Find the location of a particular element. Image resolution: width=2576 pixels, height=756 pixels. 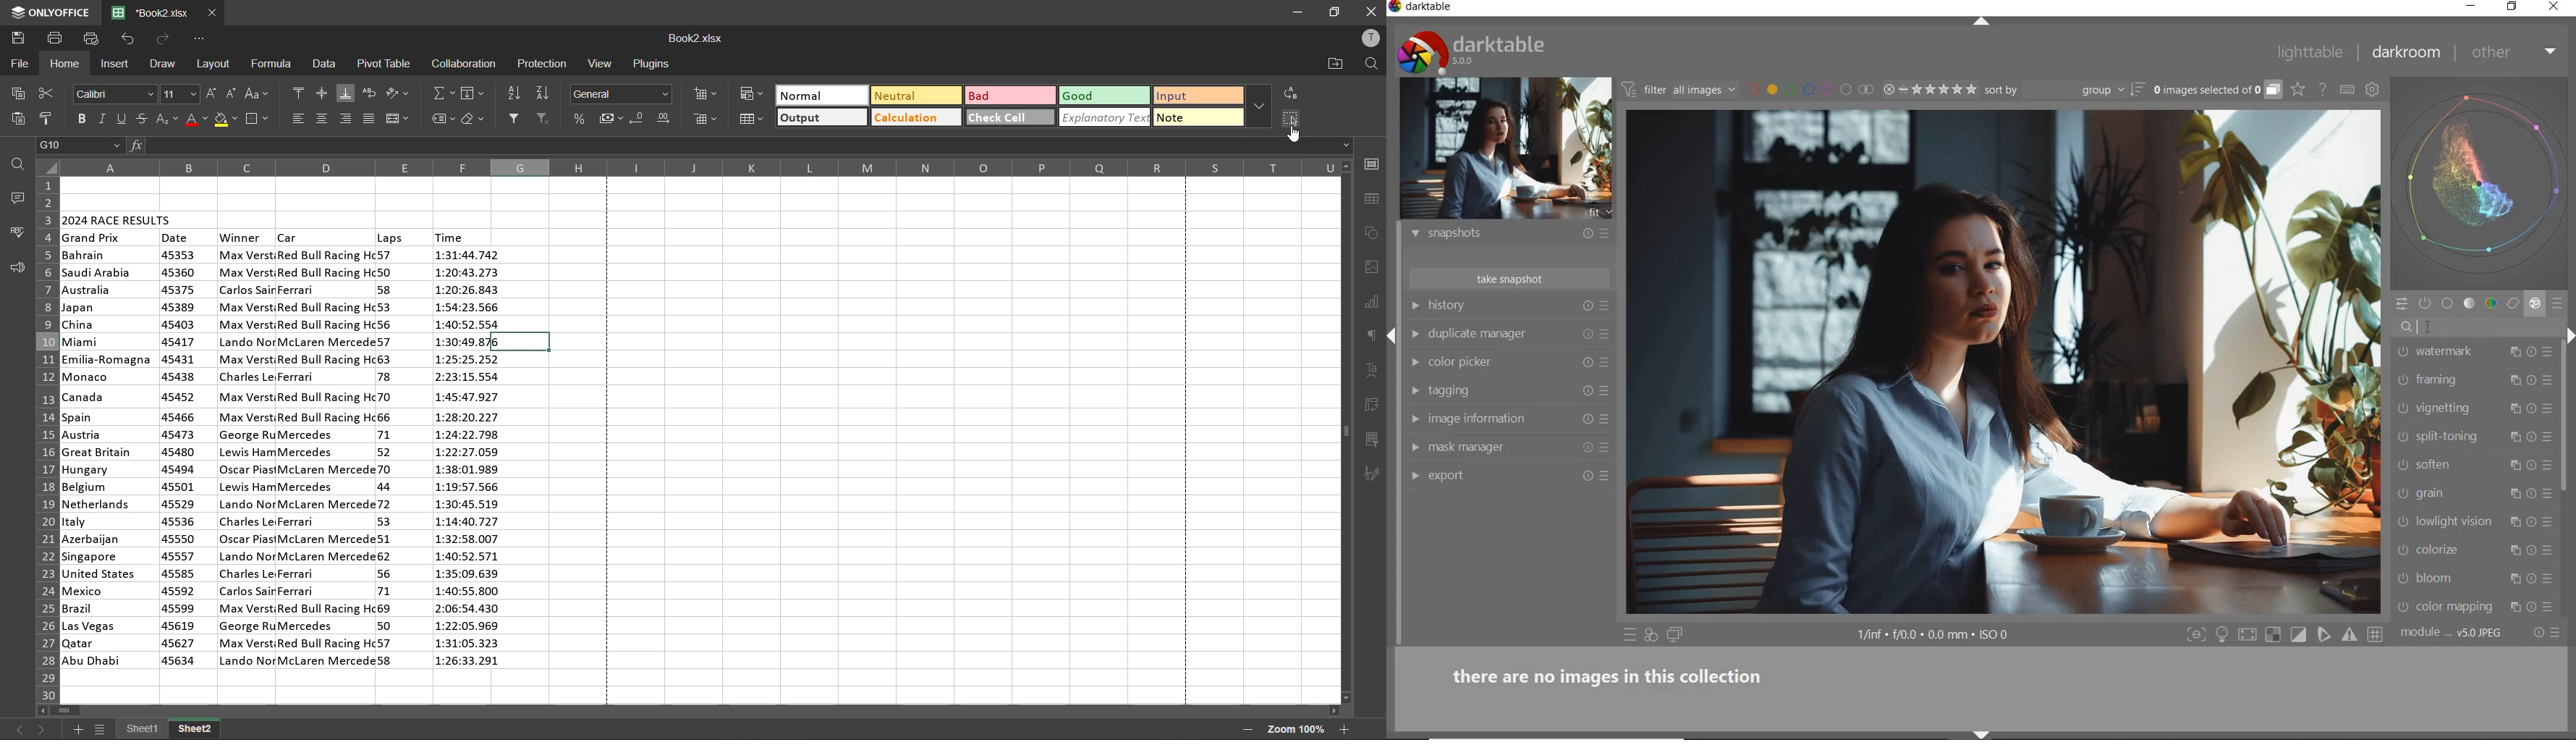

font size is located at coordinates (178, 93).